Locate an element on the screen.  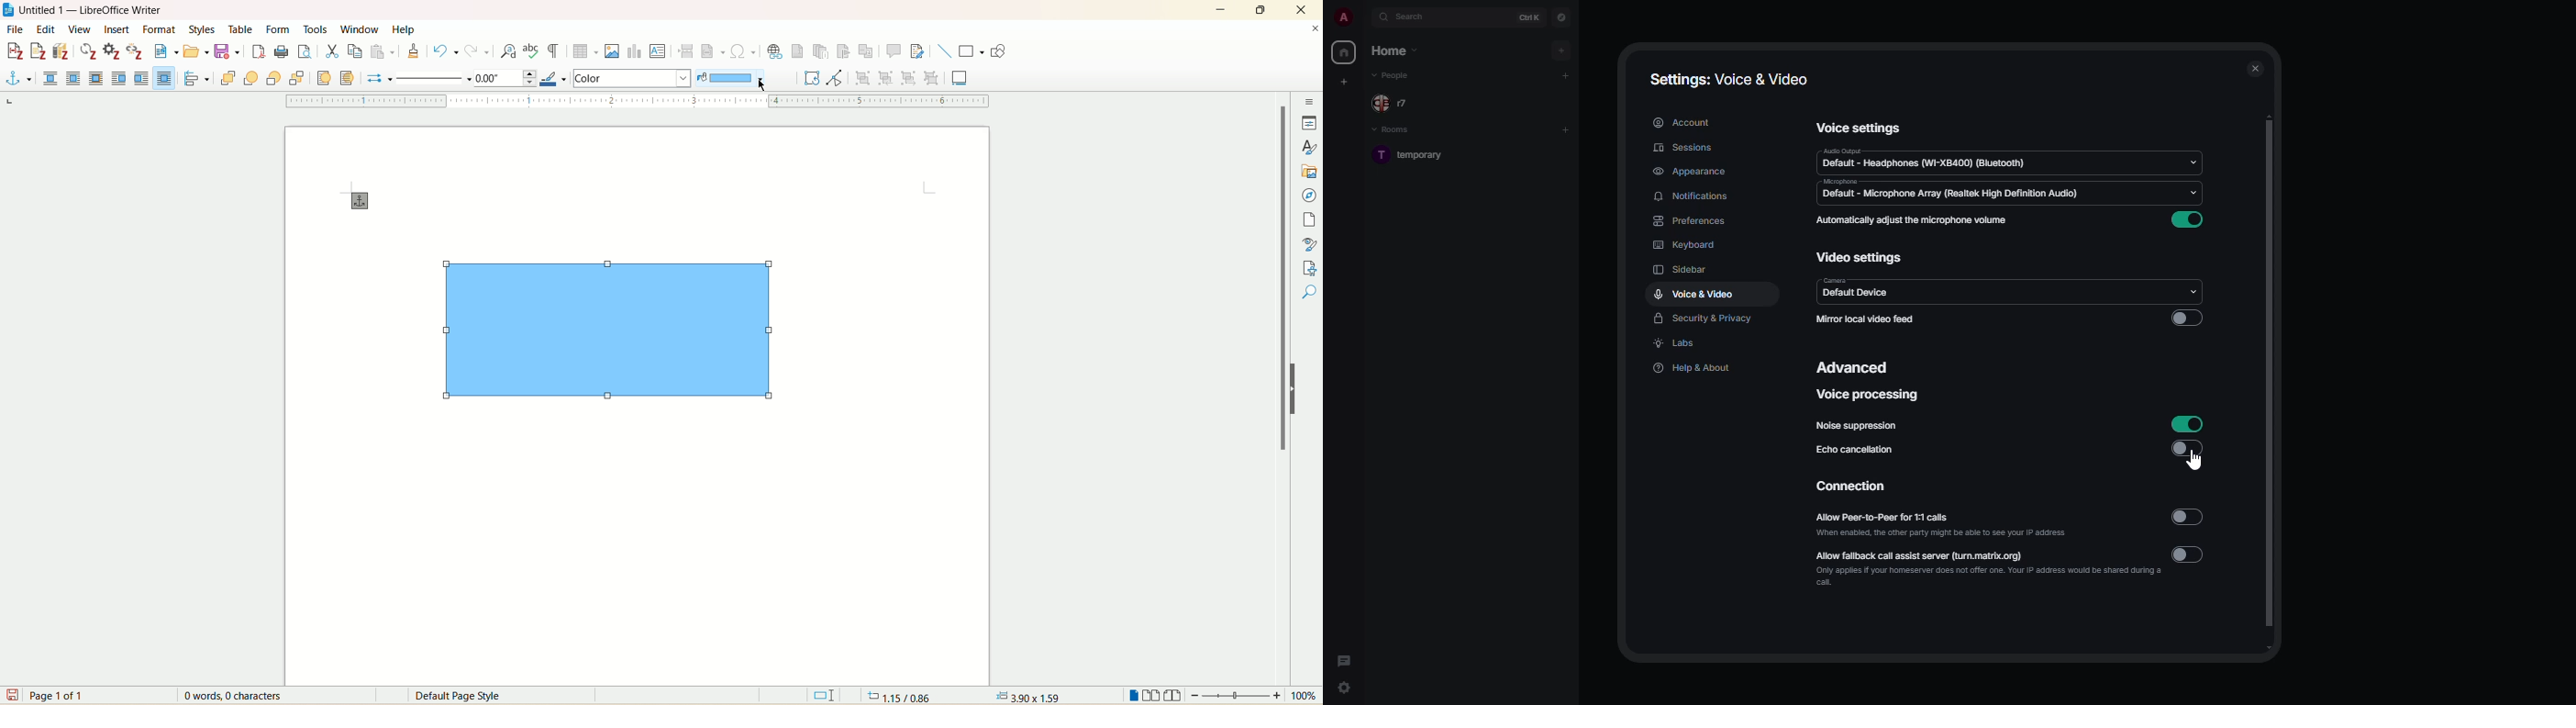
line color is located at coordinates (552, 79).